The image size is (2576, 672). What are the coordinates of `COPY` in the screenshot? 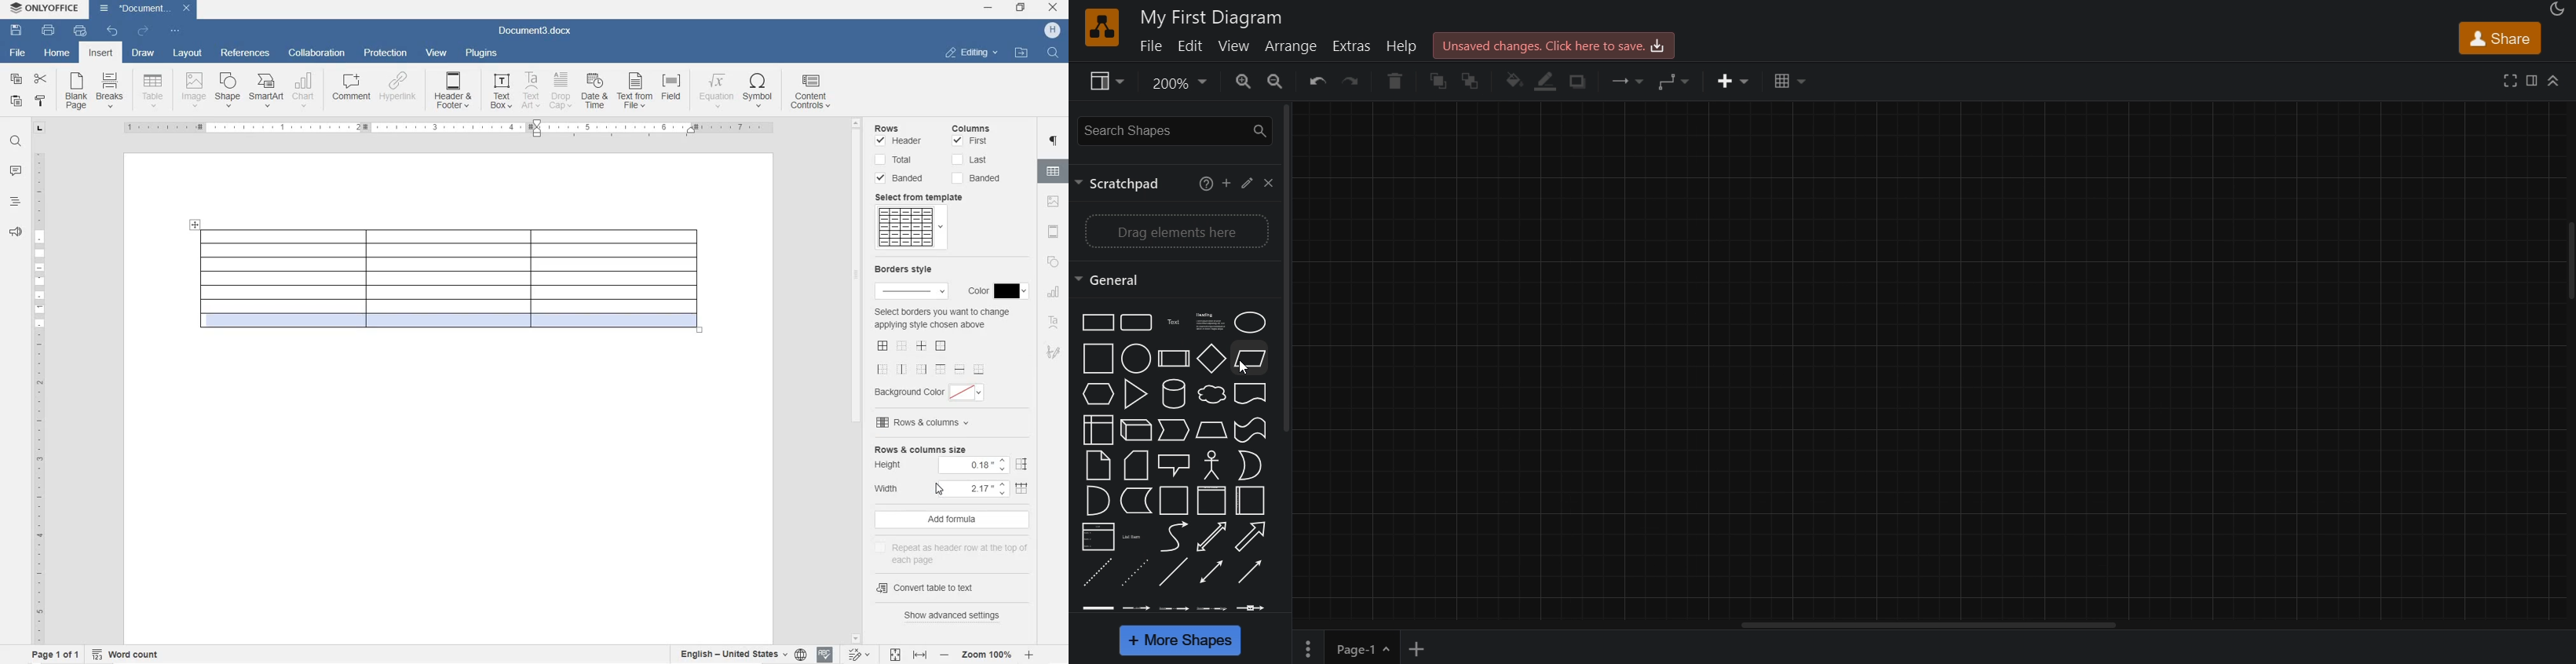 It's located at (17, 78).